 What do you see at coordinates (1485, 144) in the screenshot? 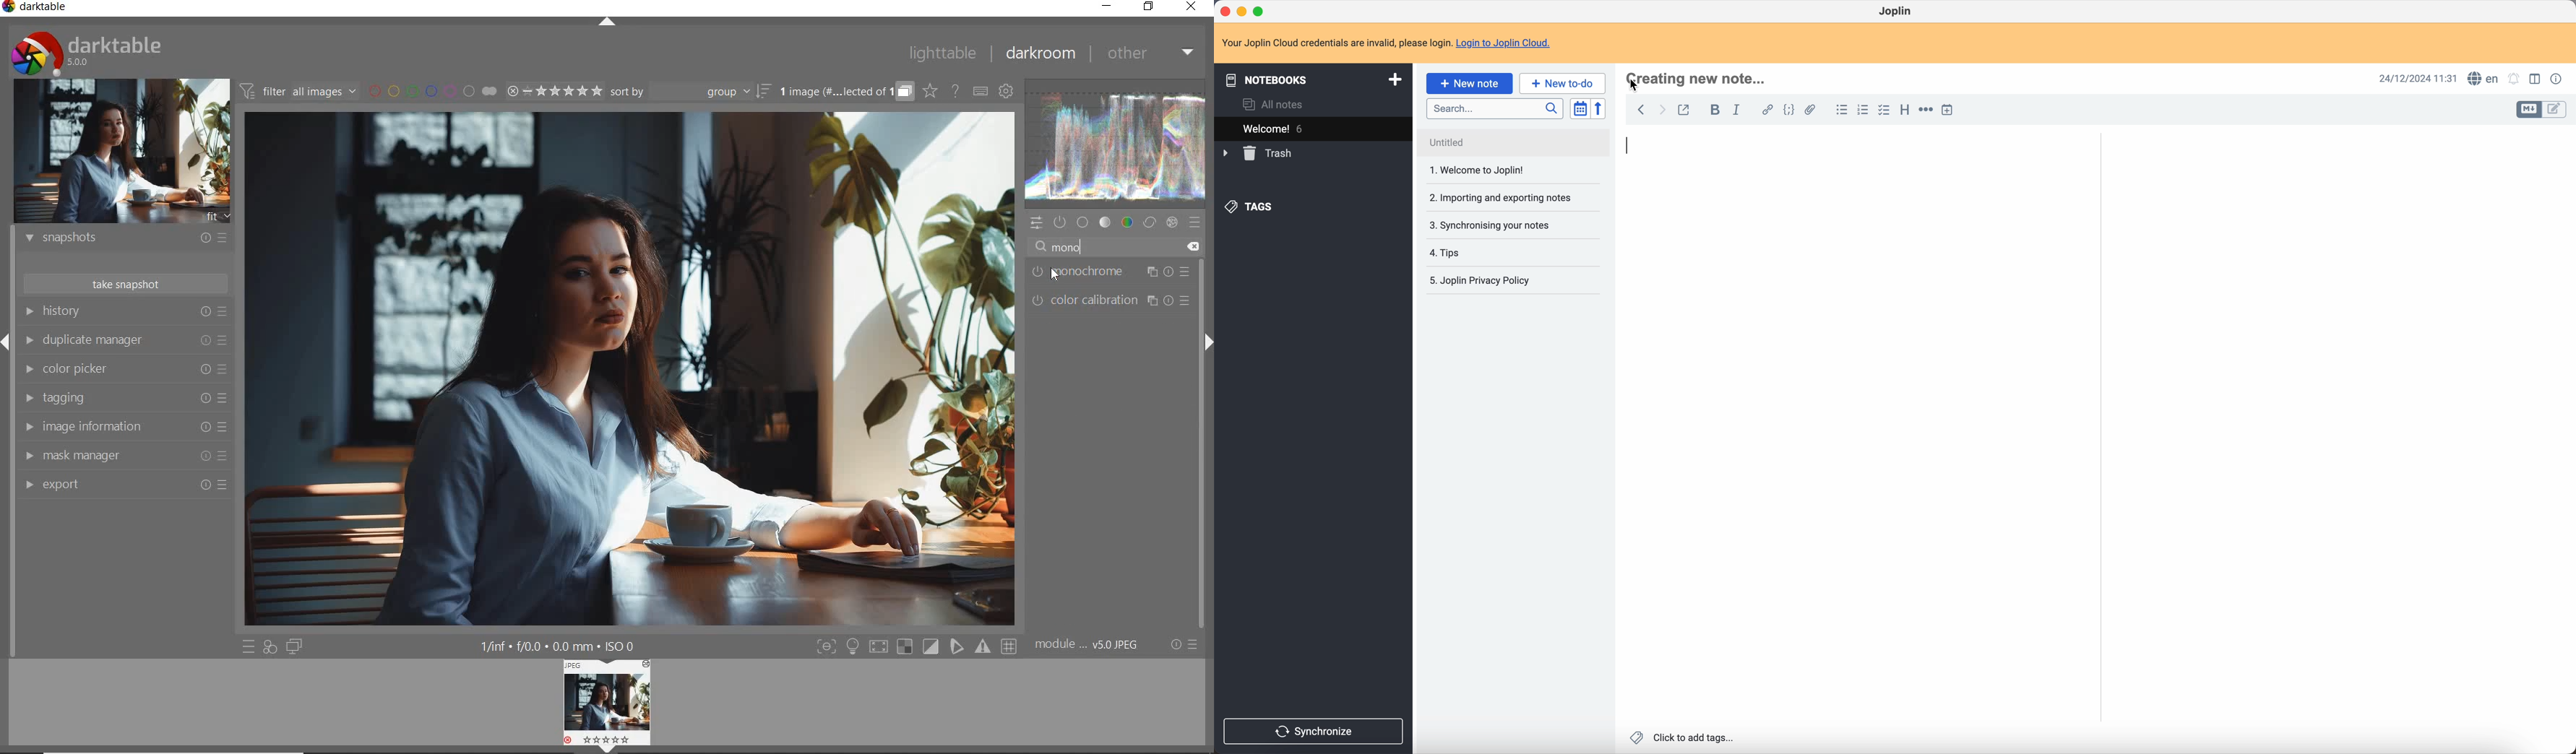
I see `Untitled` at bounding box center [1485, 144].